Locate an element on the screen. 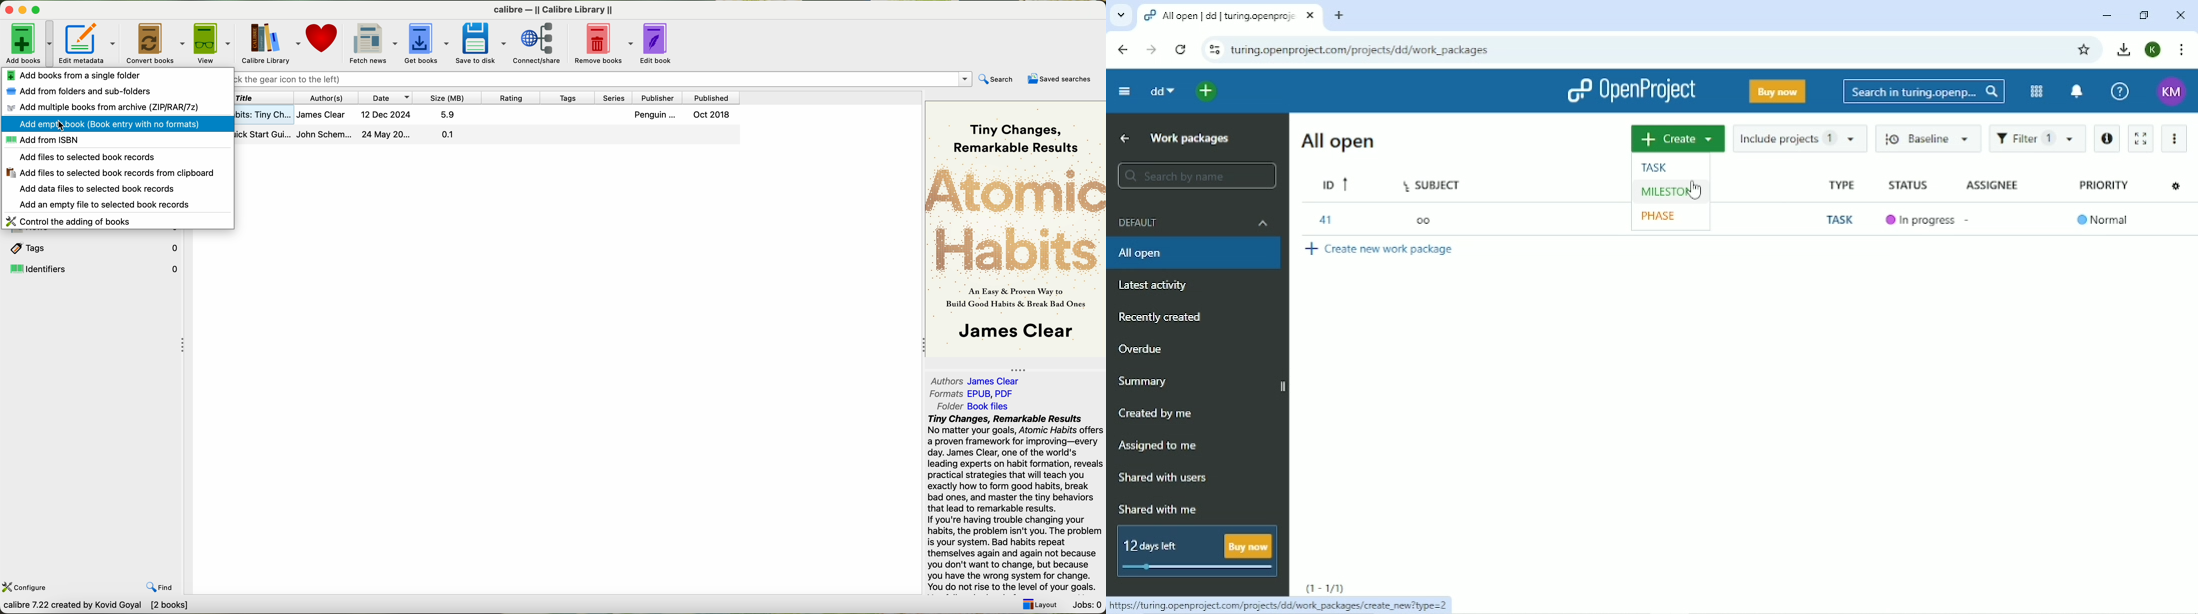 The width and height of the screenshot is (2212, 616). click on add books options is located at coordinates (28, 42).